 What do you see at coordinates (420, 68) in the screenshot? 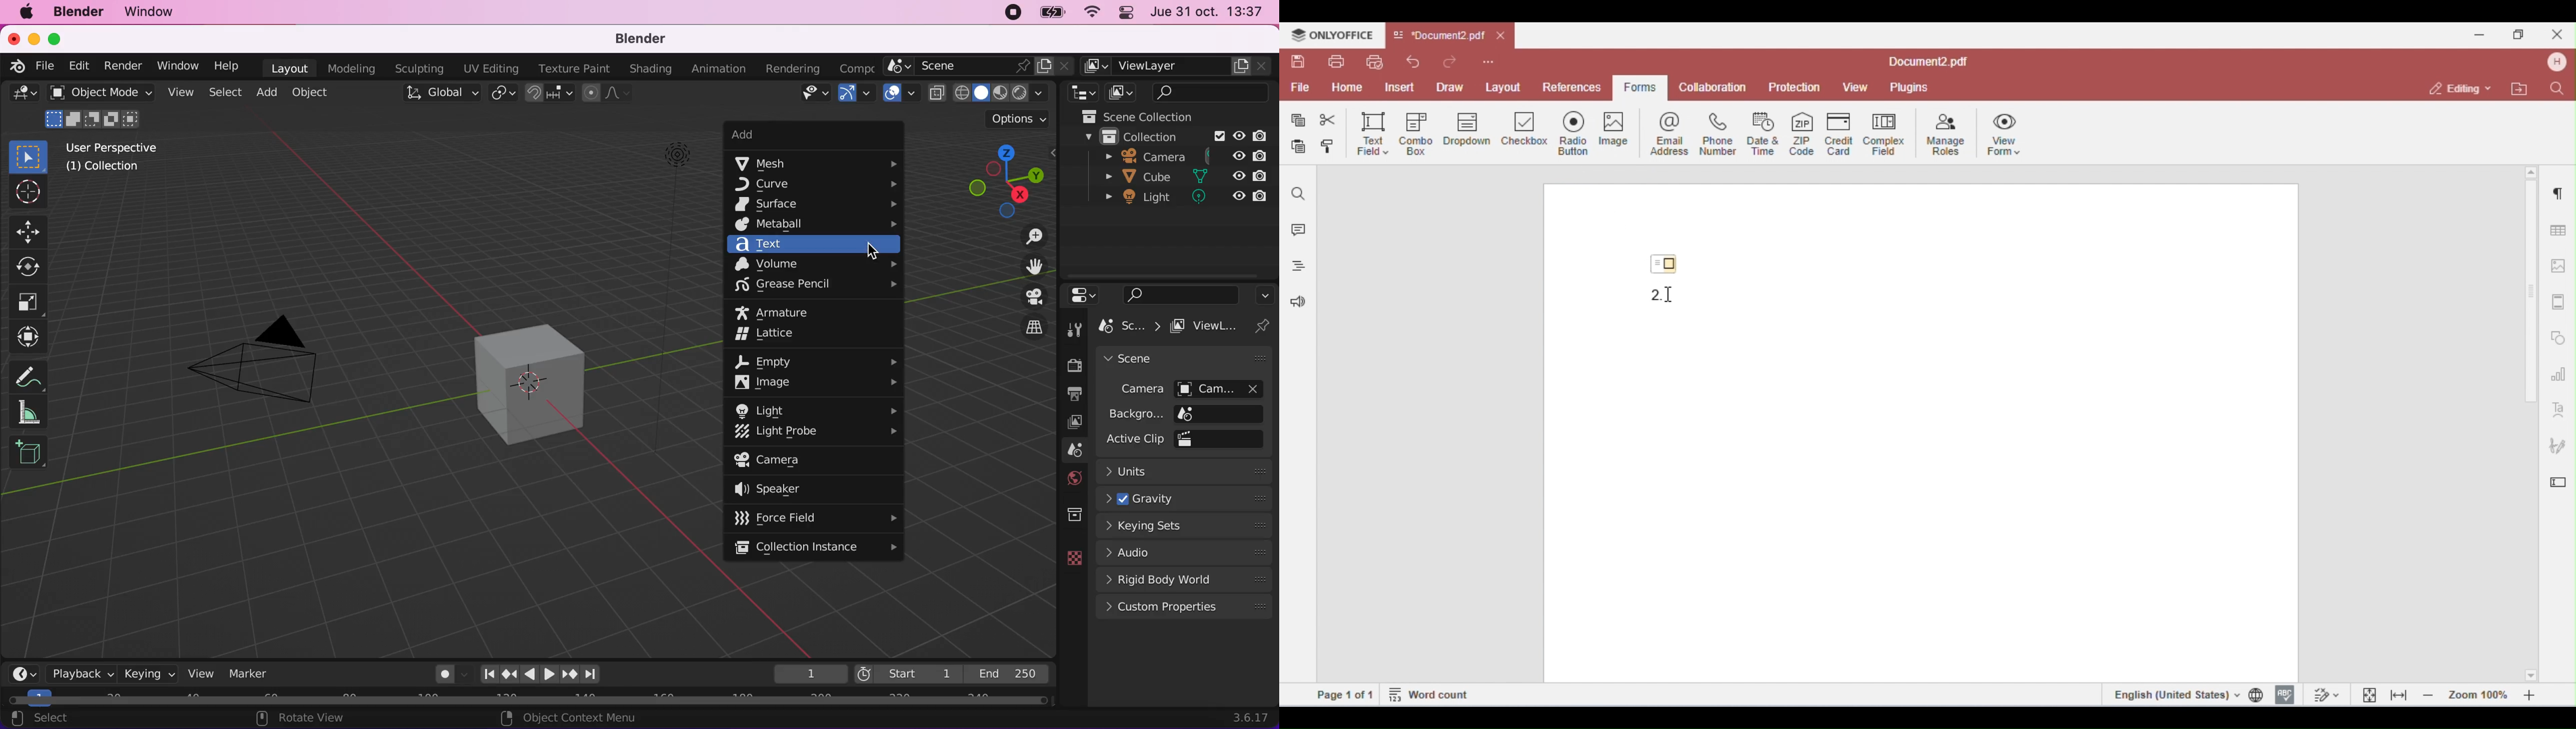
I see `sculpting` at bounding box center [420, 68].